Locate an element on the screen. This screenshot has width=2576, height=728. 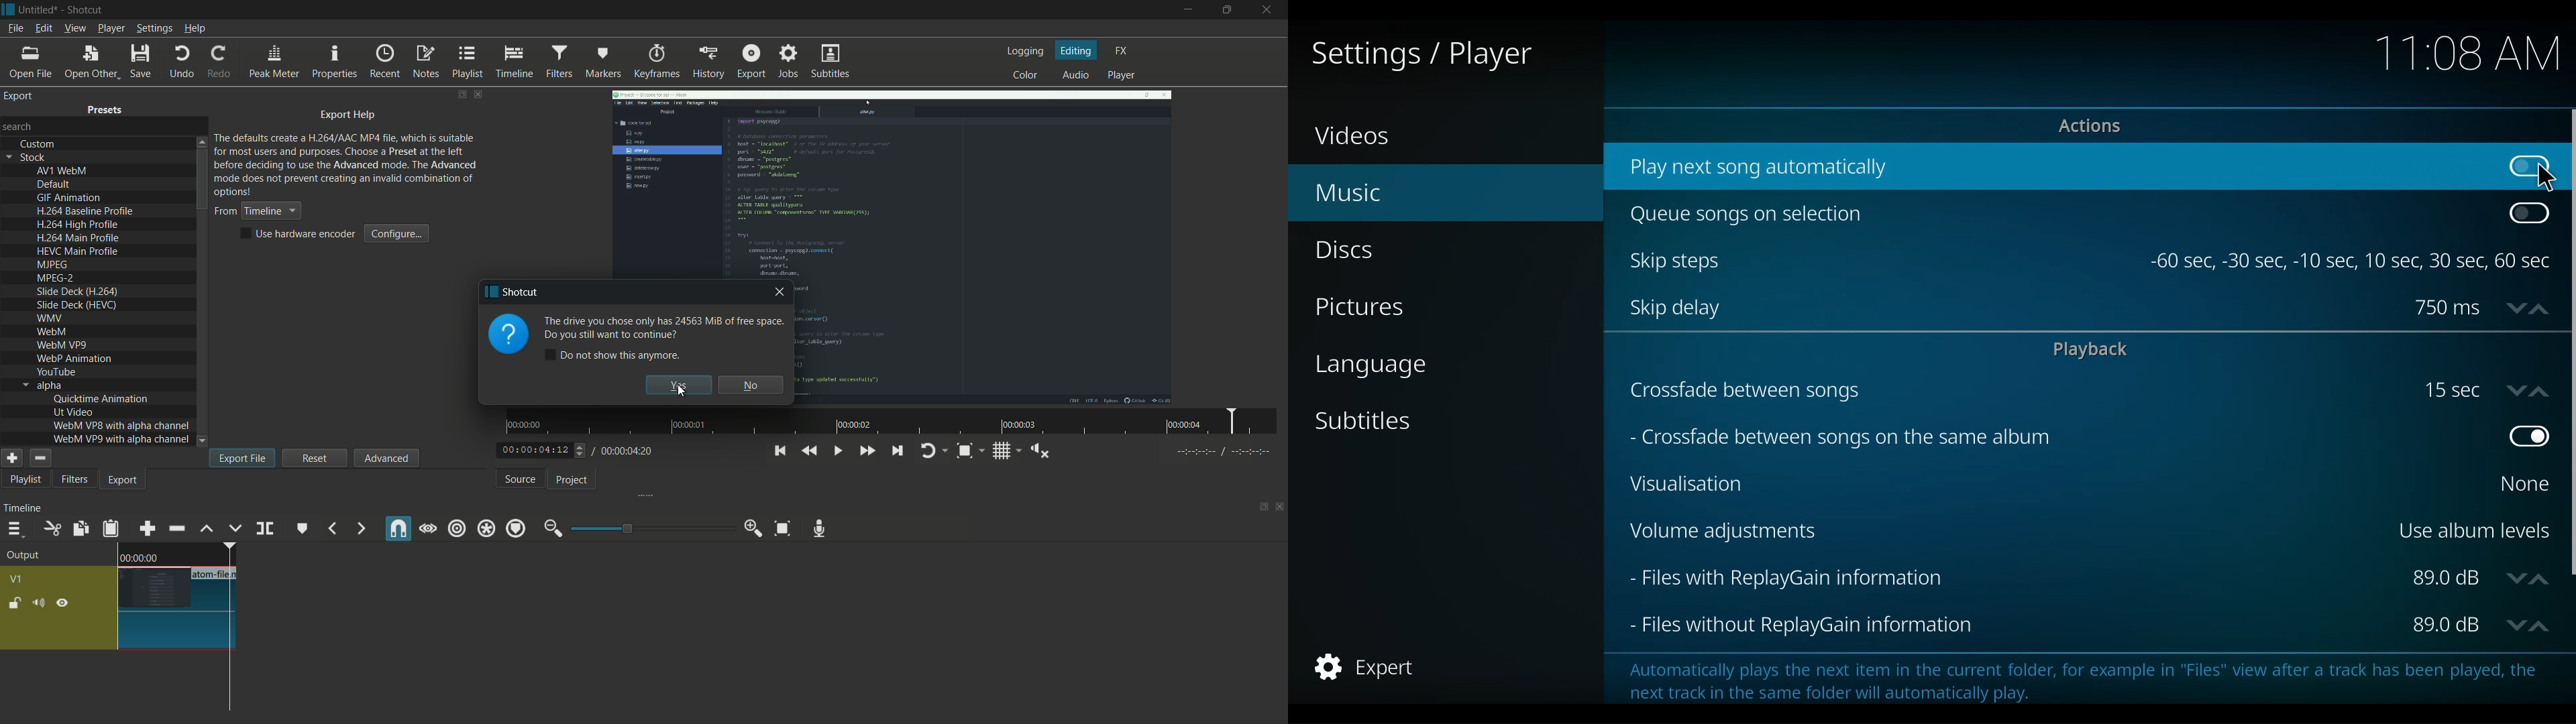
record audio is located at coordinates (820, 529).